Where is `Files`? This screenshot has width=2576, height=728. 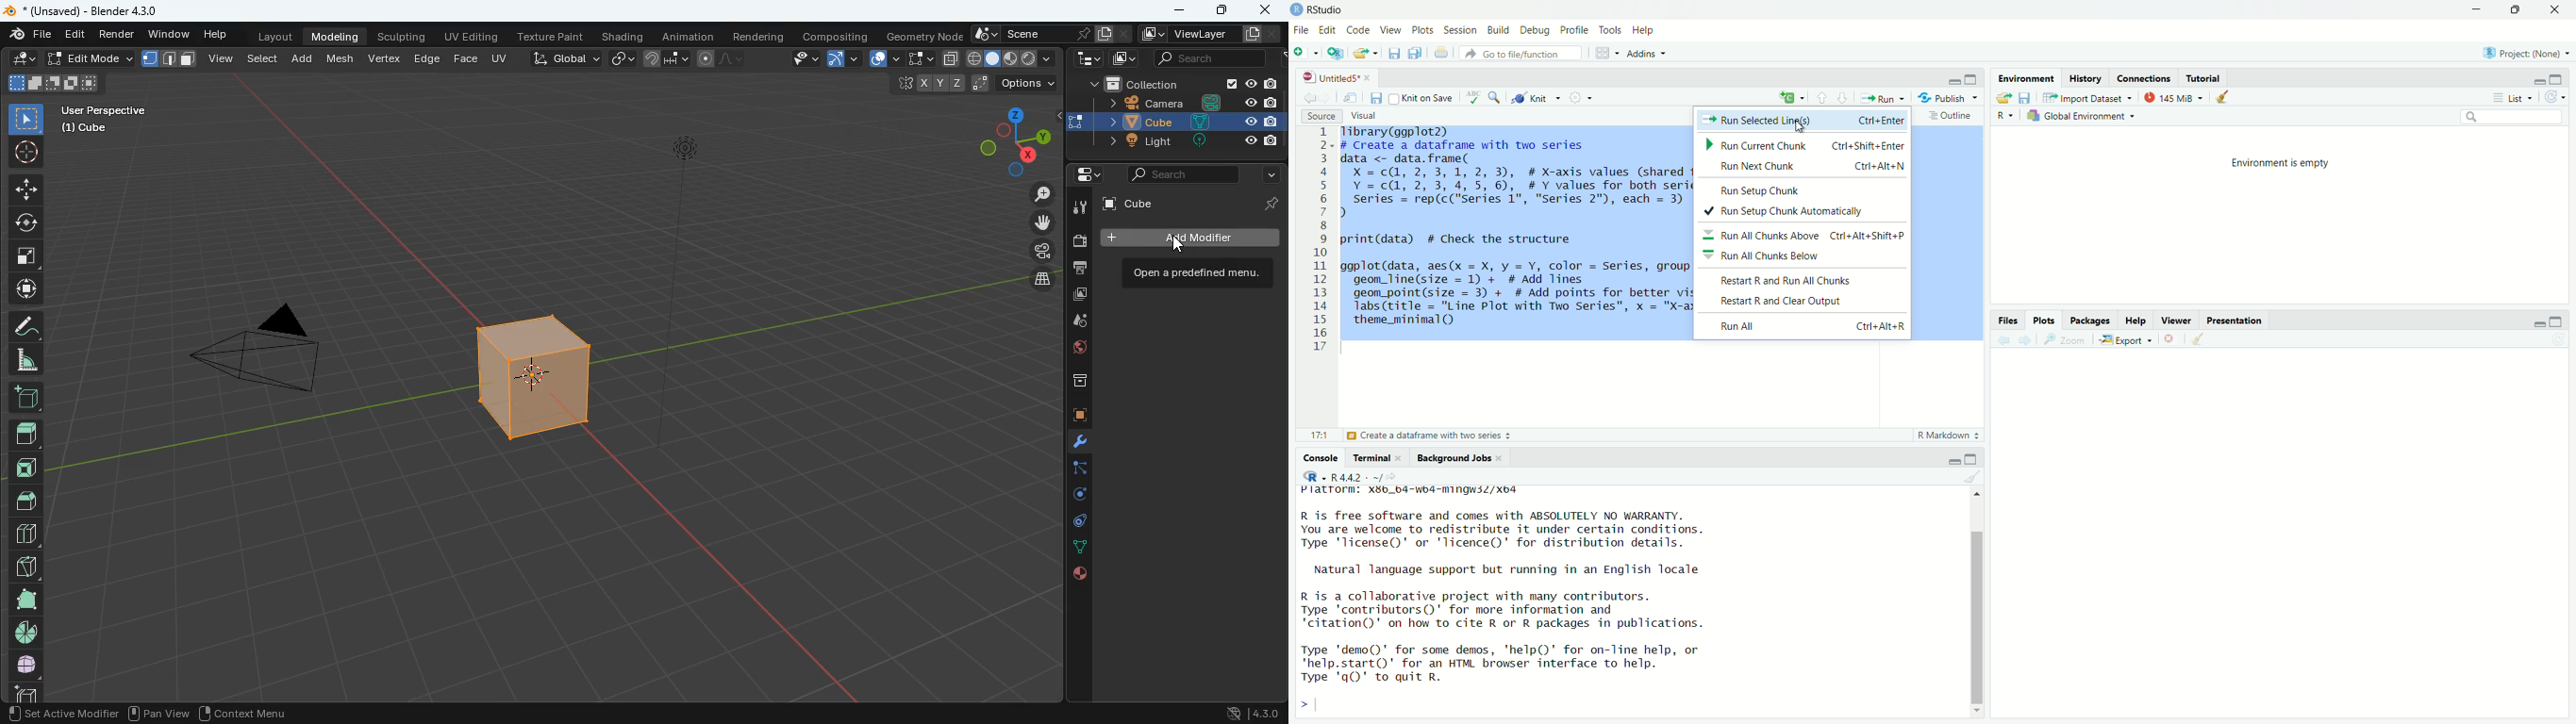
Files is located at coordinates (2008, 322).